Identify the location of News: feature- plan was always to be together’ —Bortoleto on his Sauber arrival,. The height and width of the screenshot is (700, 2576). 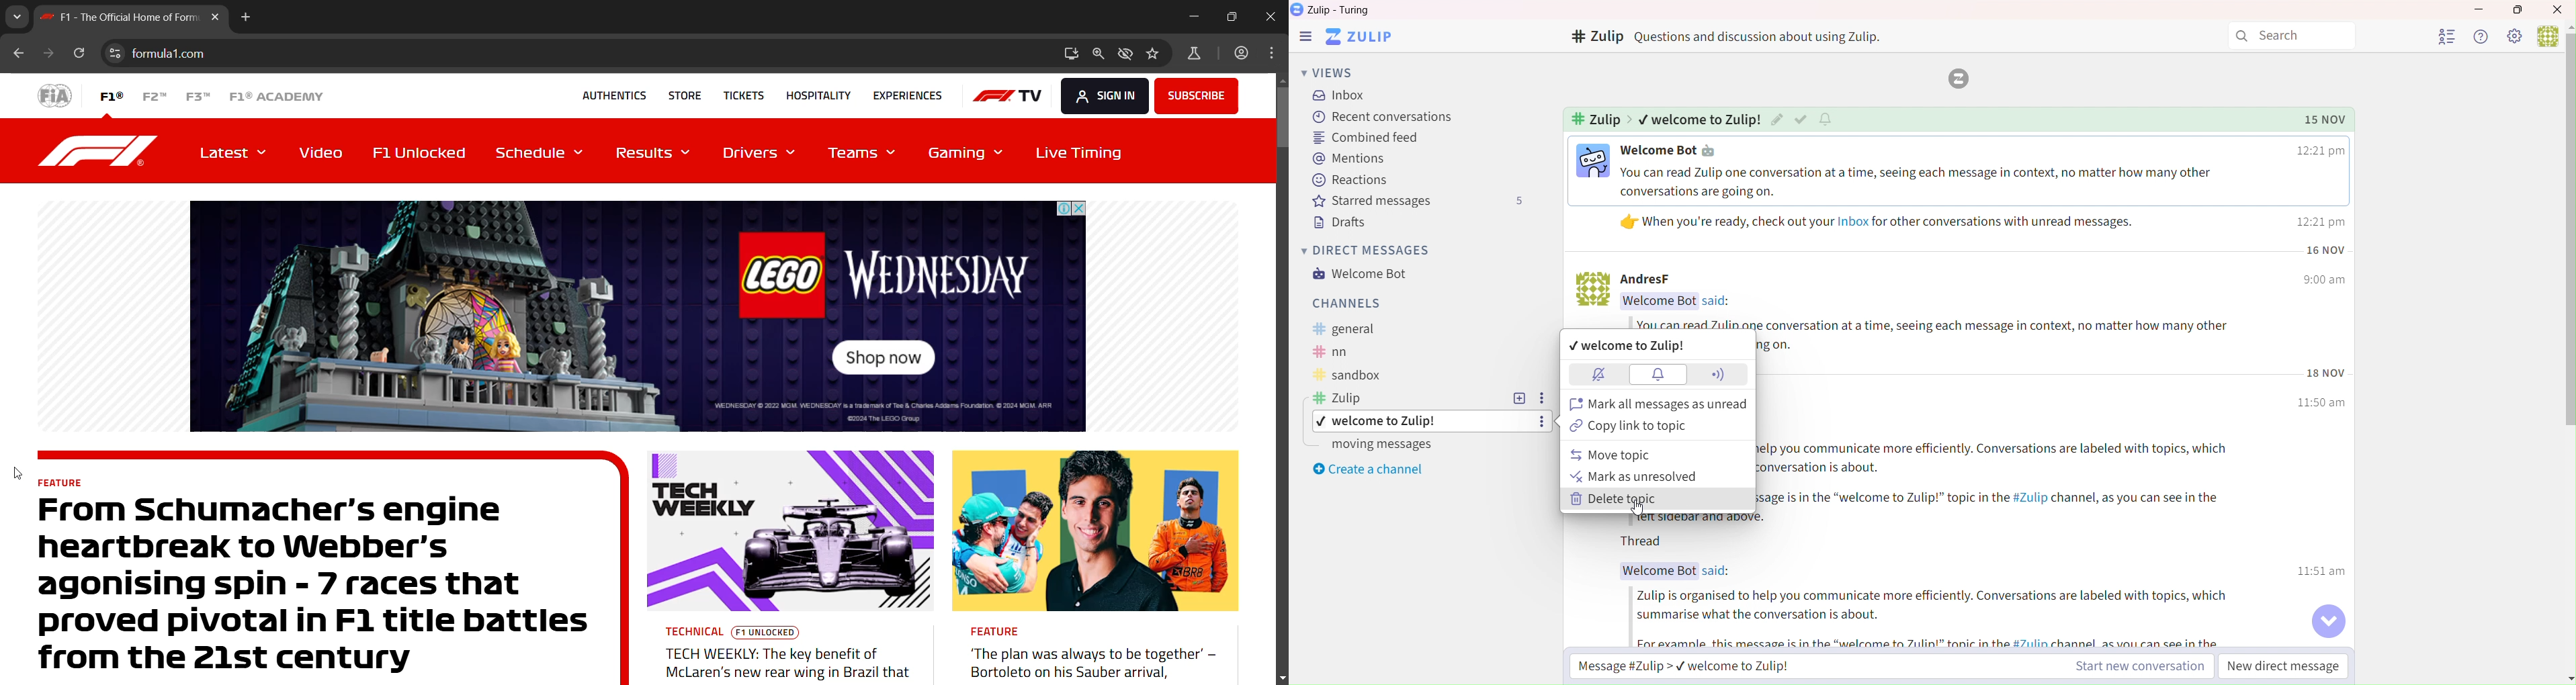
(1095, 565).